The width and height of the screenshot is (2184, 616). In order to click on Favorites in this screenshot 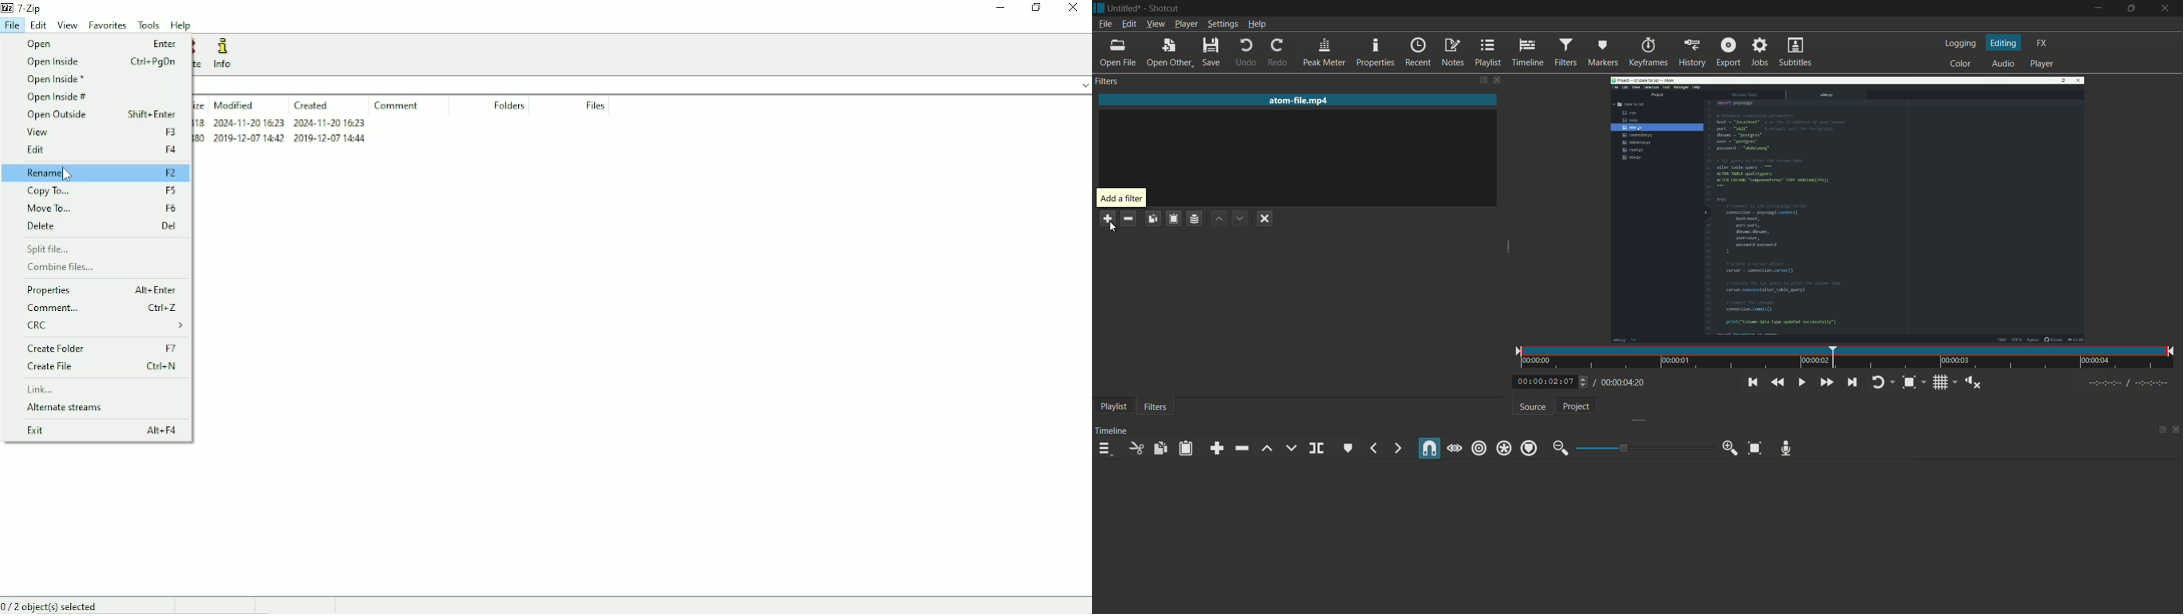, I will do `click(109, 25)`.